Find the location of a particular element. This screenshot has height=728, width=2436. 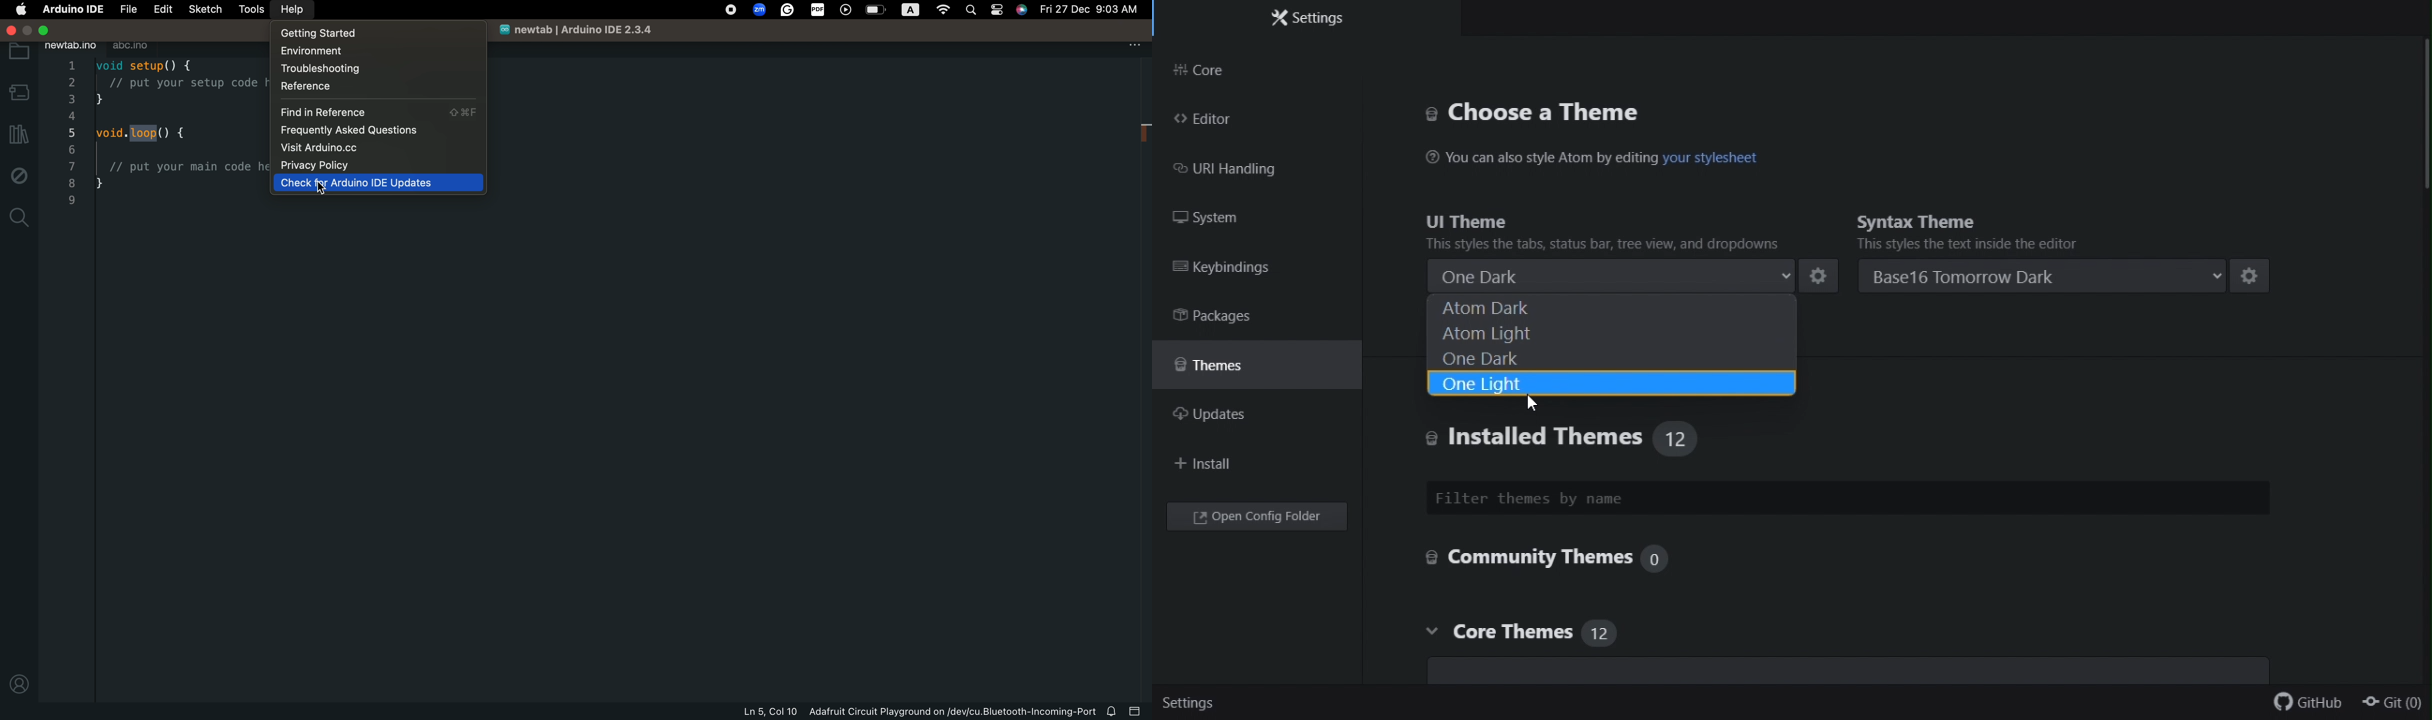

settings is located at coordinates (1820, 275).